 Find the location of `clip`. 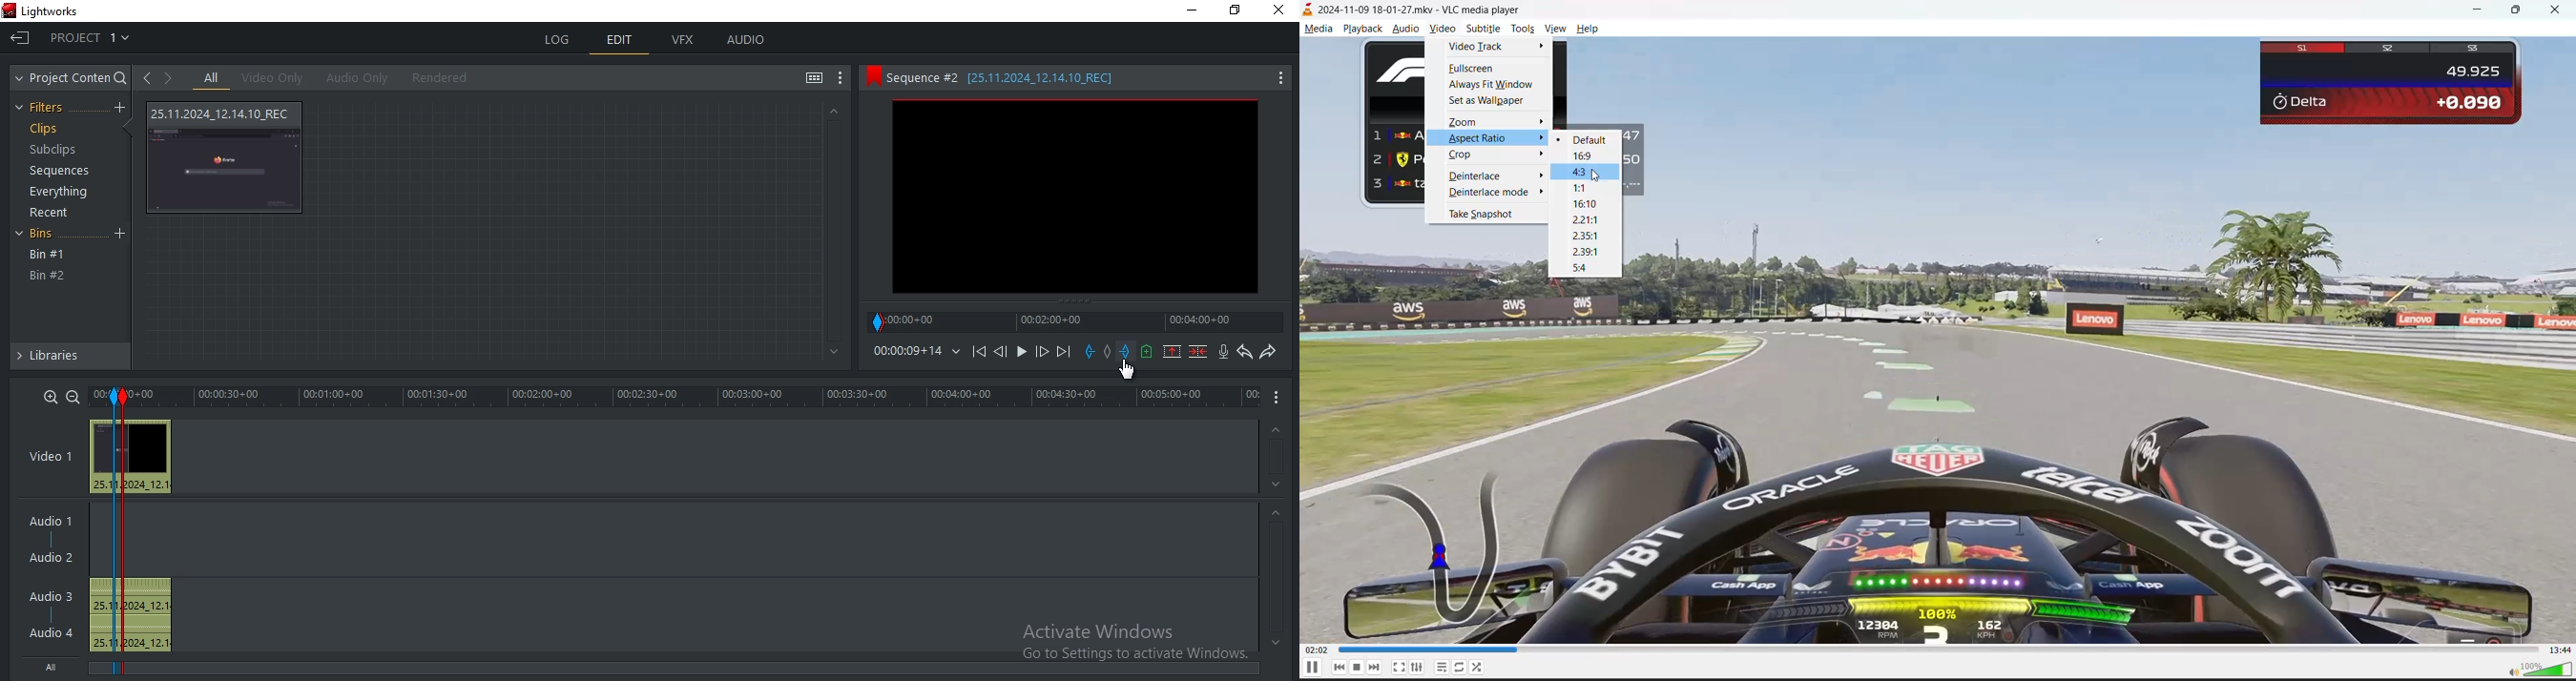

clip is located at coordinates (1074, 196).